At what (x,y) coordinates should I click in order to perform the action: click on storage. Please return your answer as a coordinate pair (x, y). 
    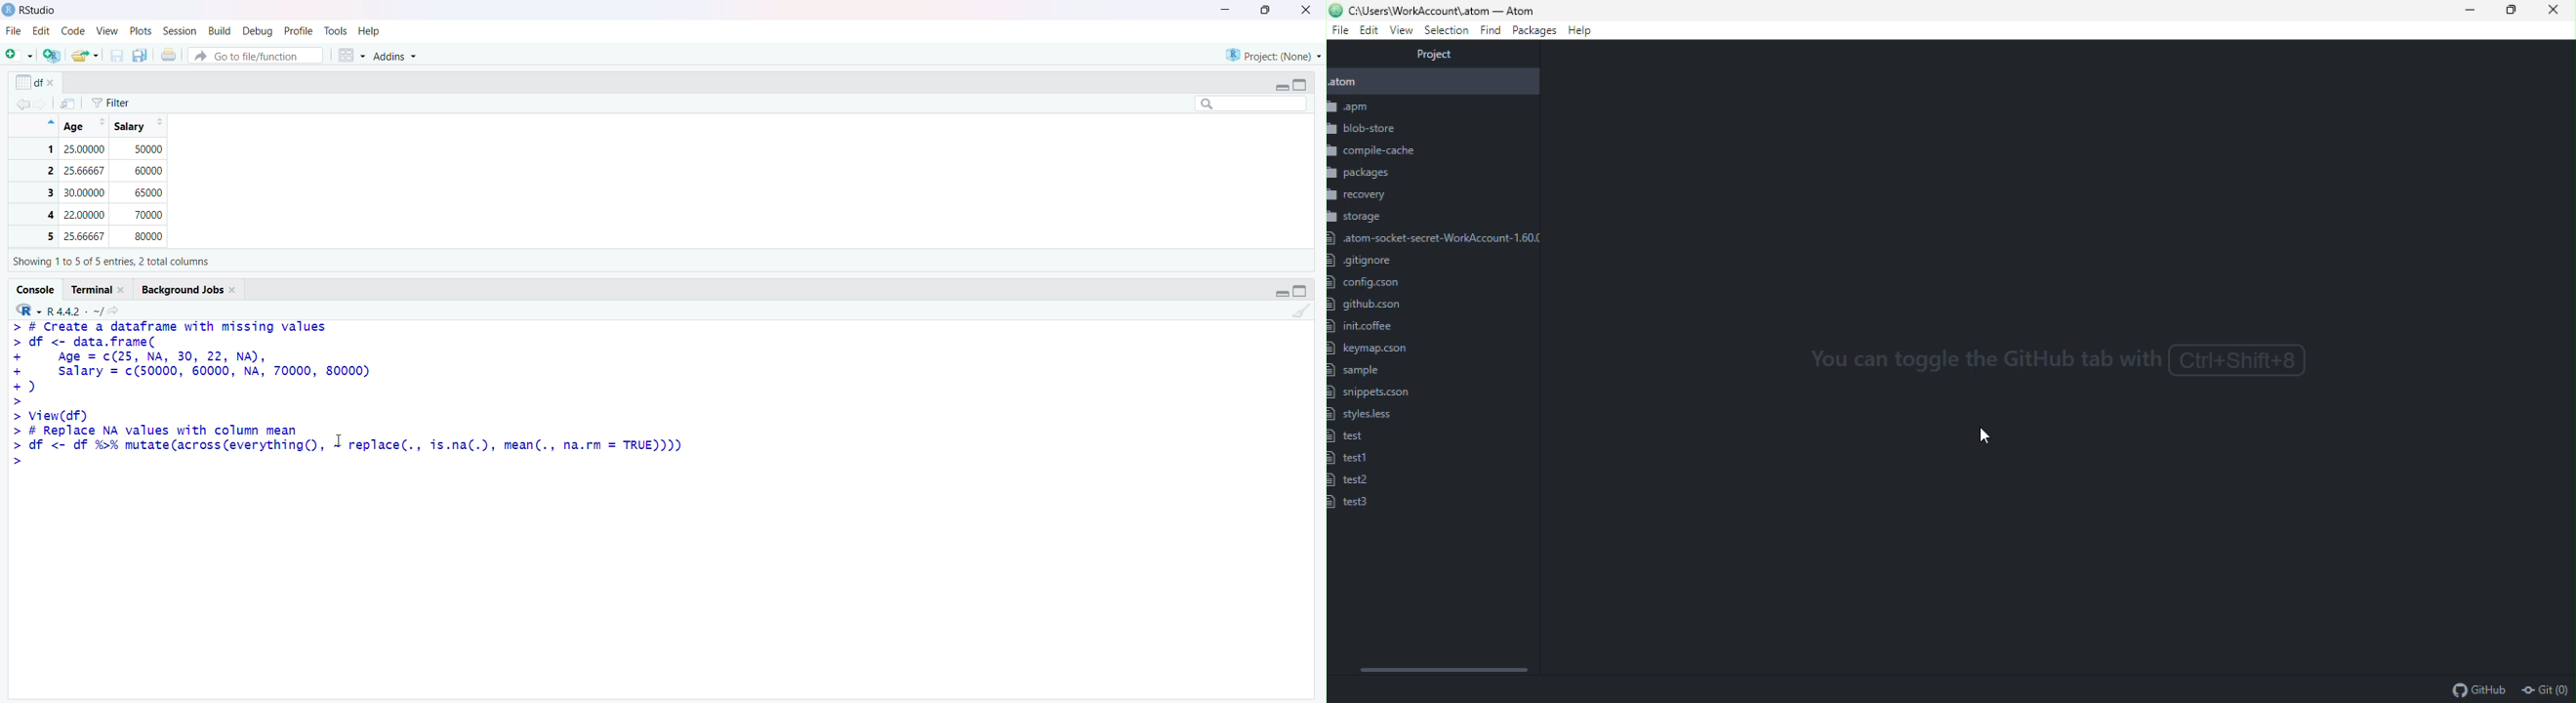
    Looking at the image, I should click on (1358, 218).